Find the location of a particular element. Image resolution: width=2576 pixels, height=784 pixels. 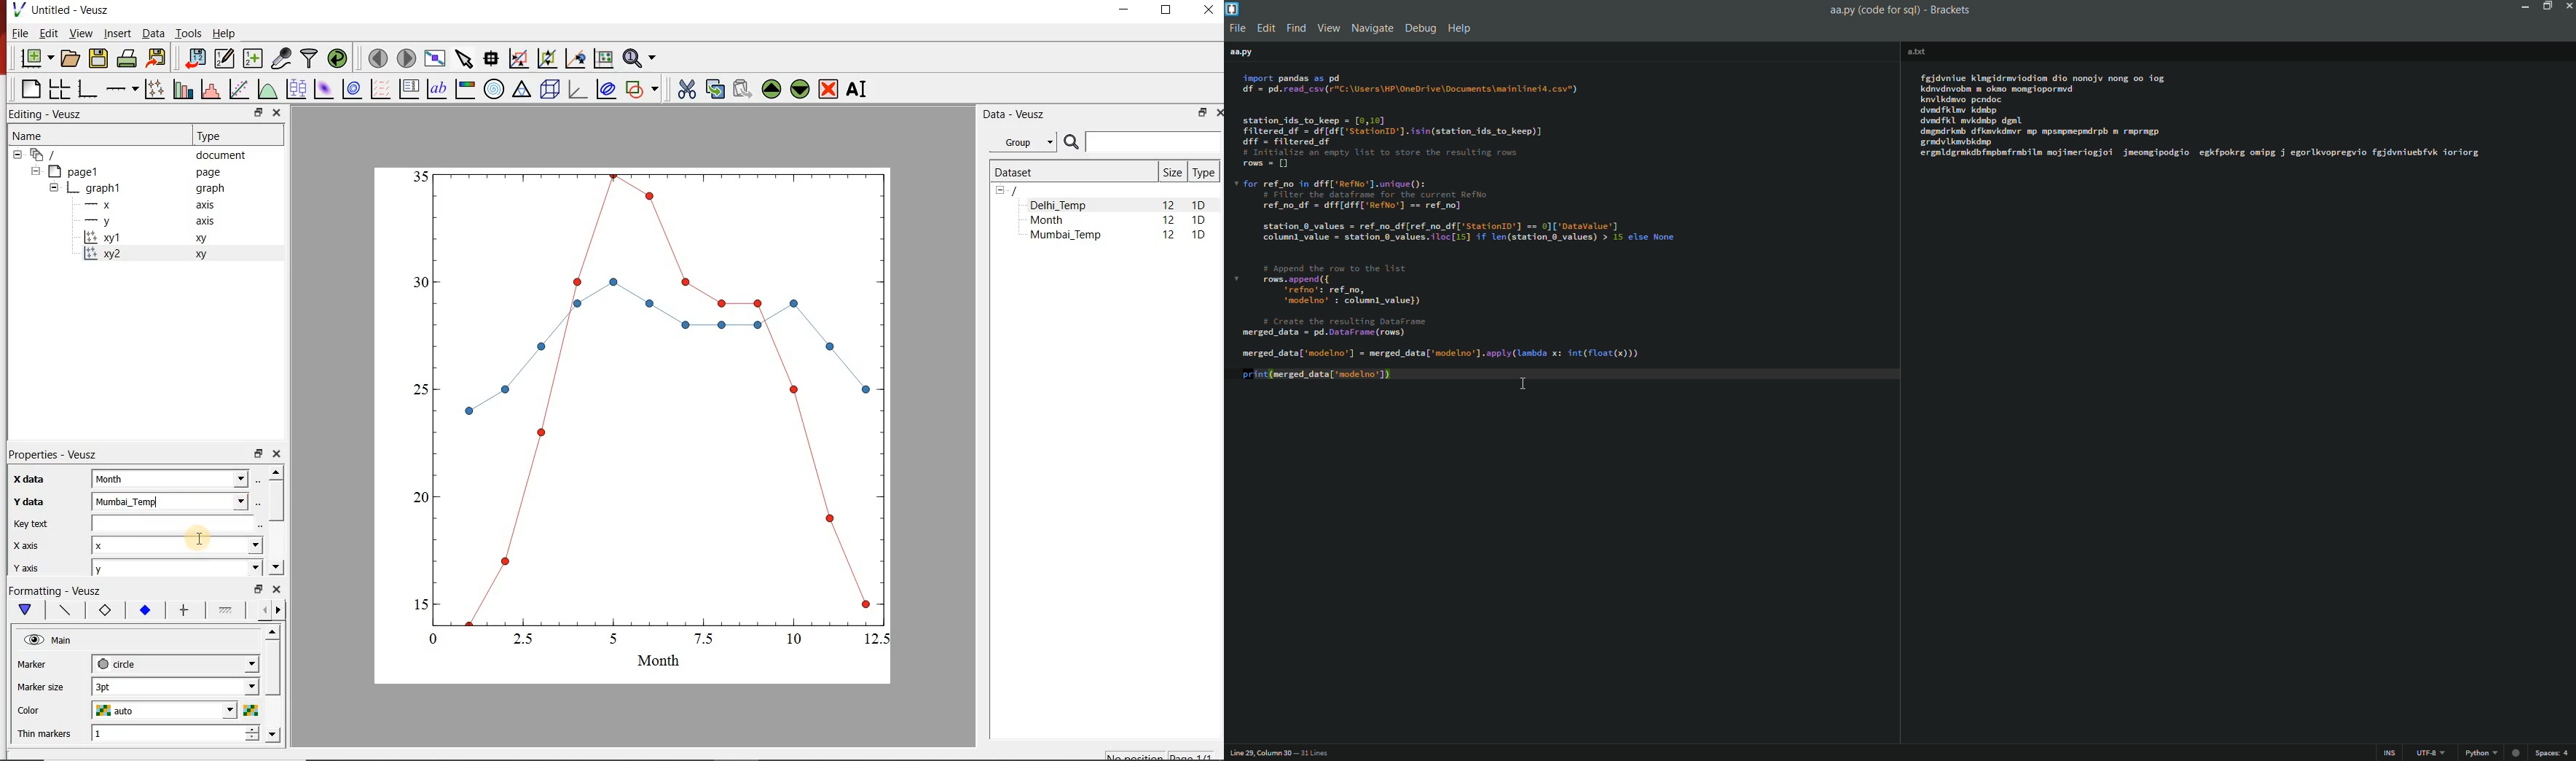

y is located at coordinates (176, 569).